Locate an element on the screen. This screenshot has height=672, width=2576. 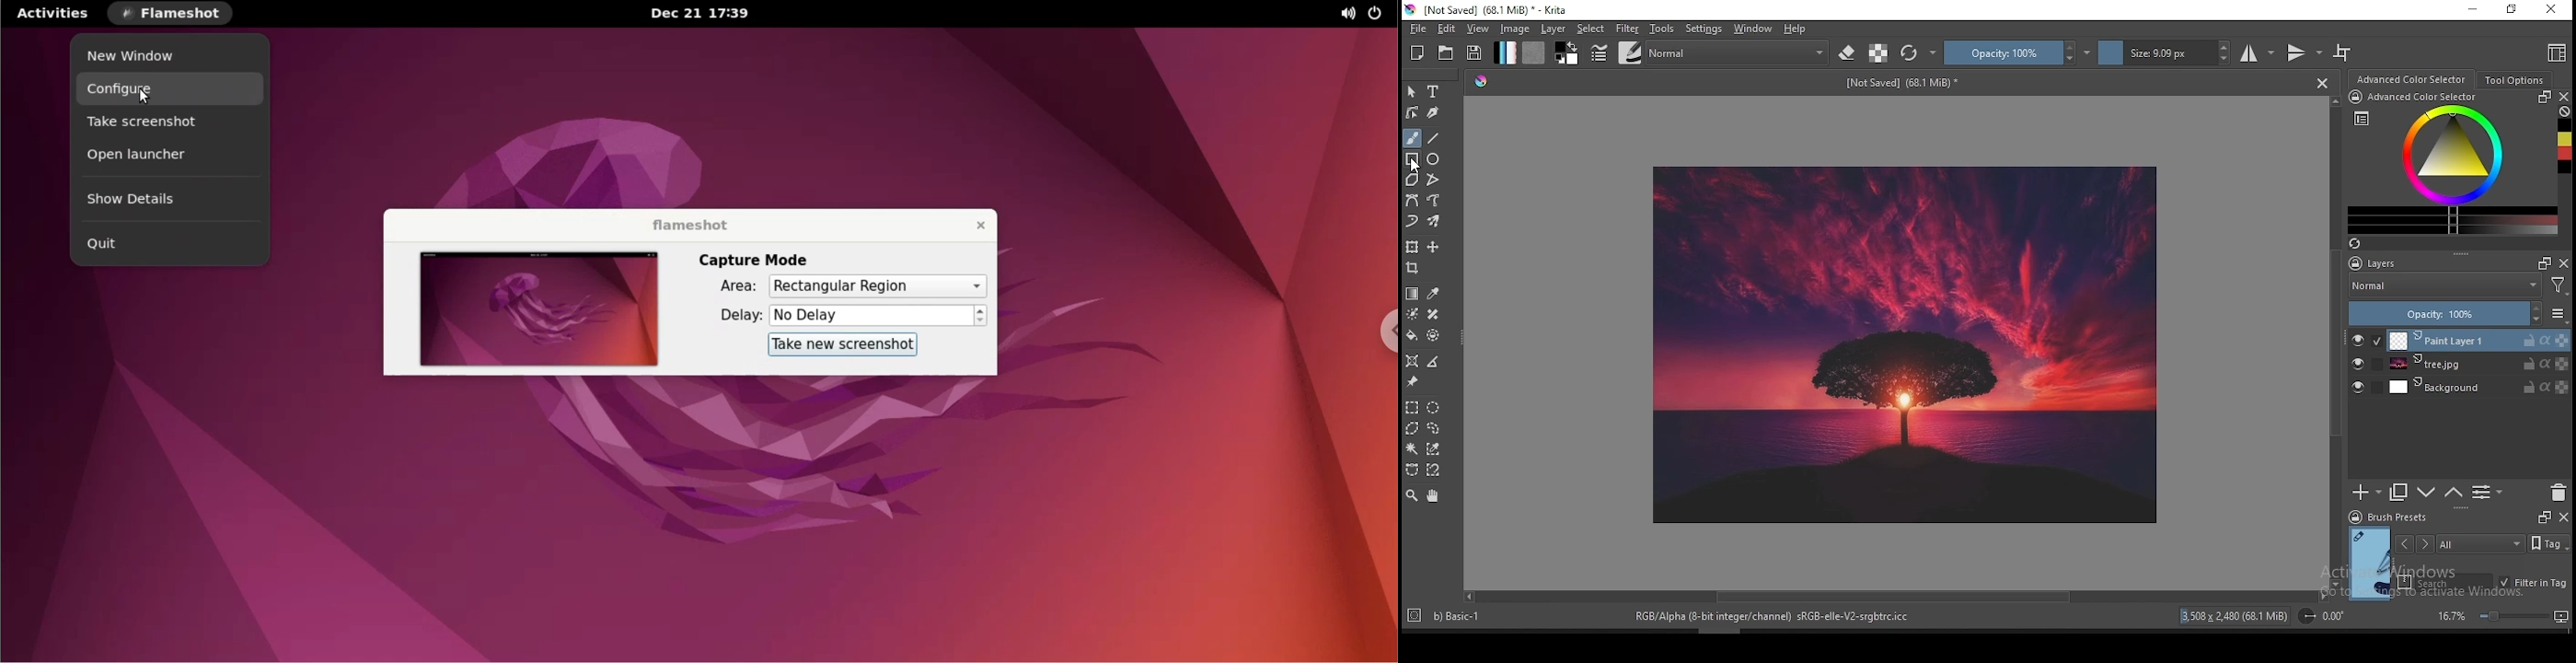
assistant tool is located at coordinates (1413, 360).